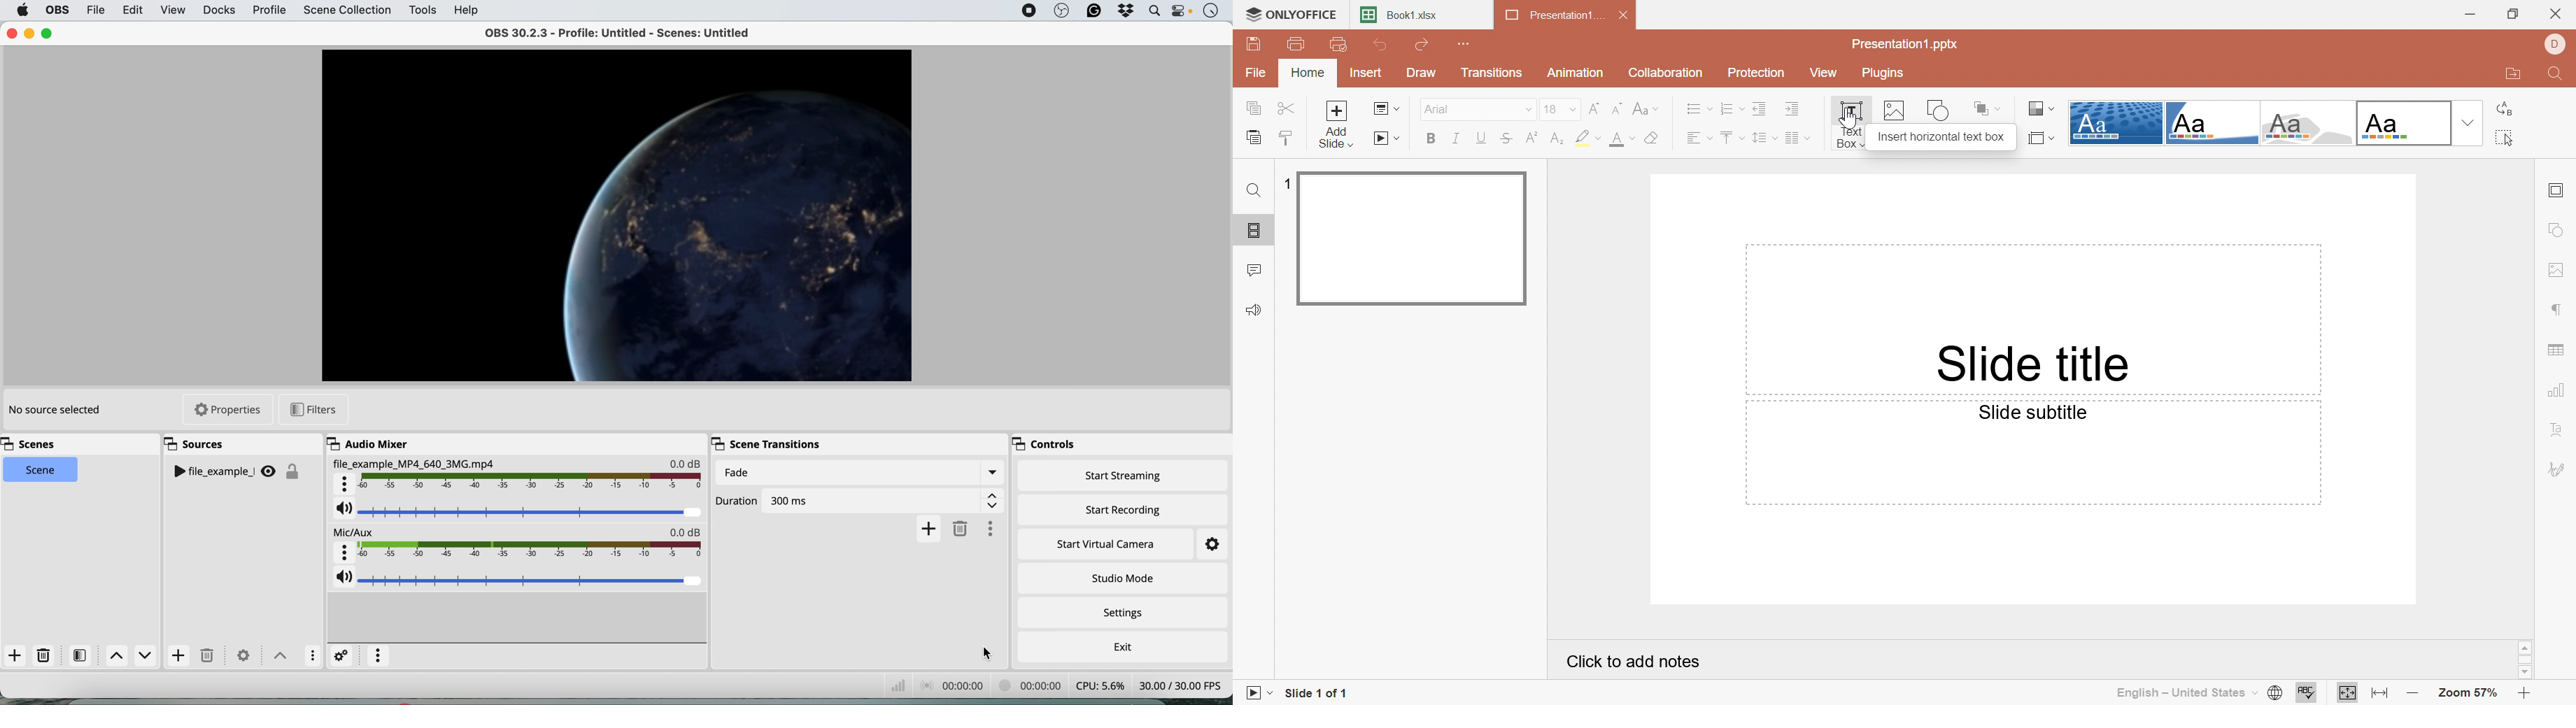  I want to click on project name, so click(627, 32).